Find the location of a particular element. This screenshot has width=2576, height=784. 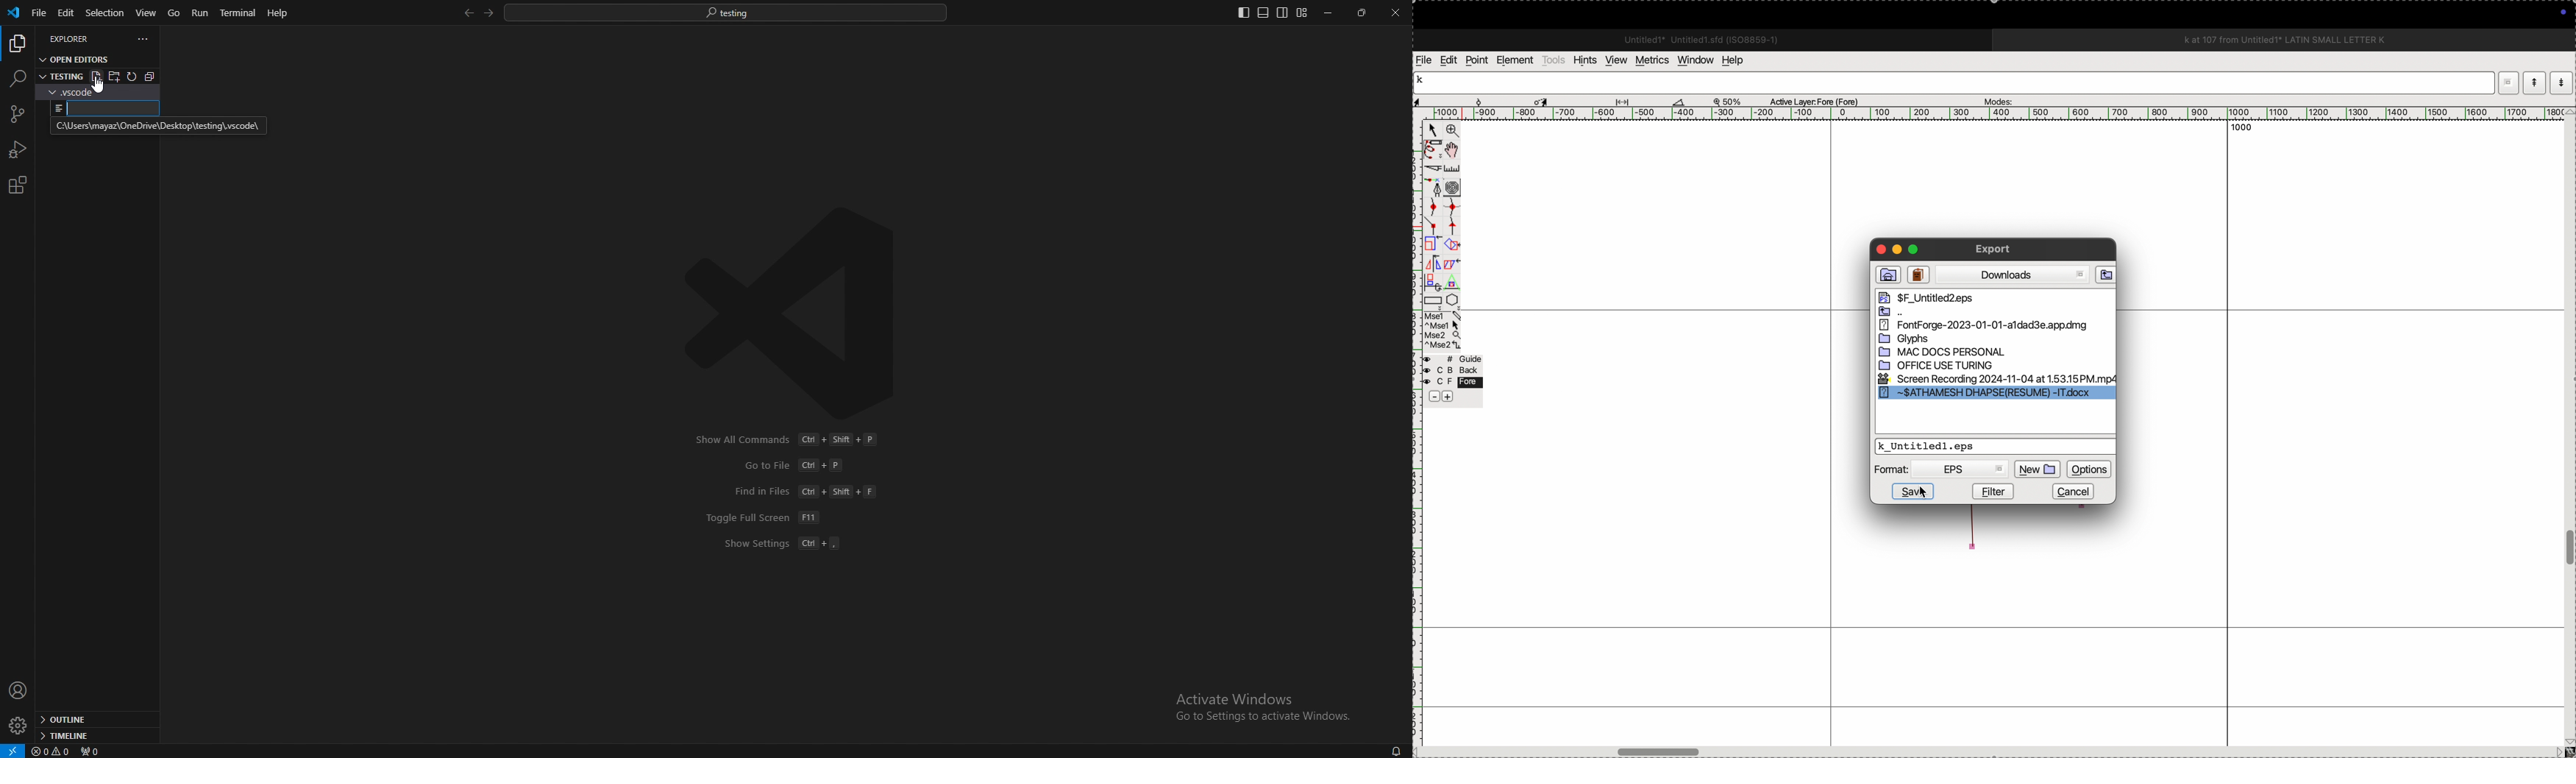

export is located at coordinates (1995, 249).